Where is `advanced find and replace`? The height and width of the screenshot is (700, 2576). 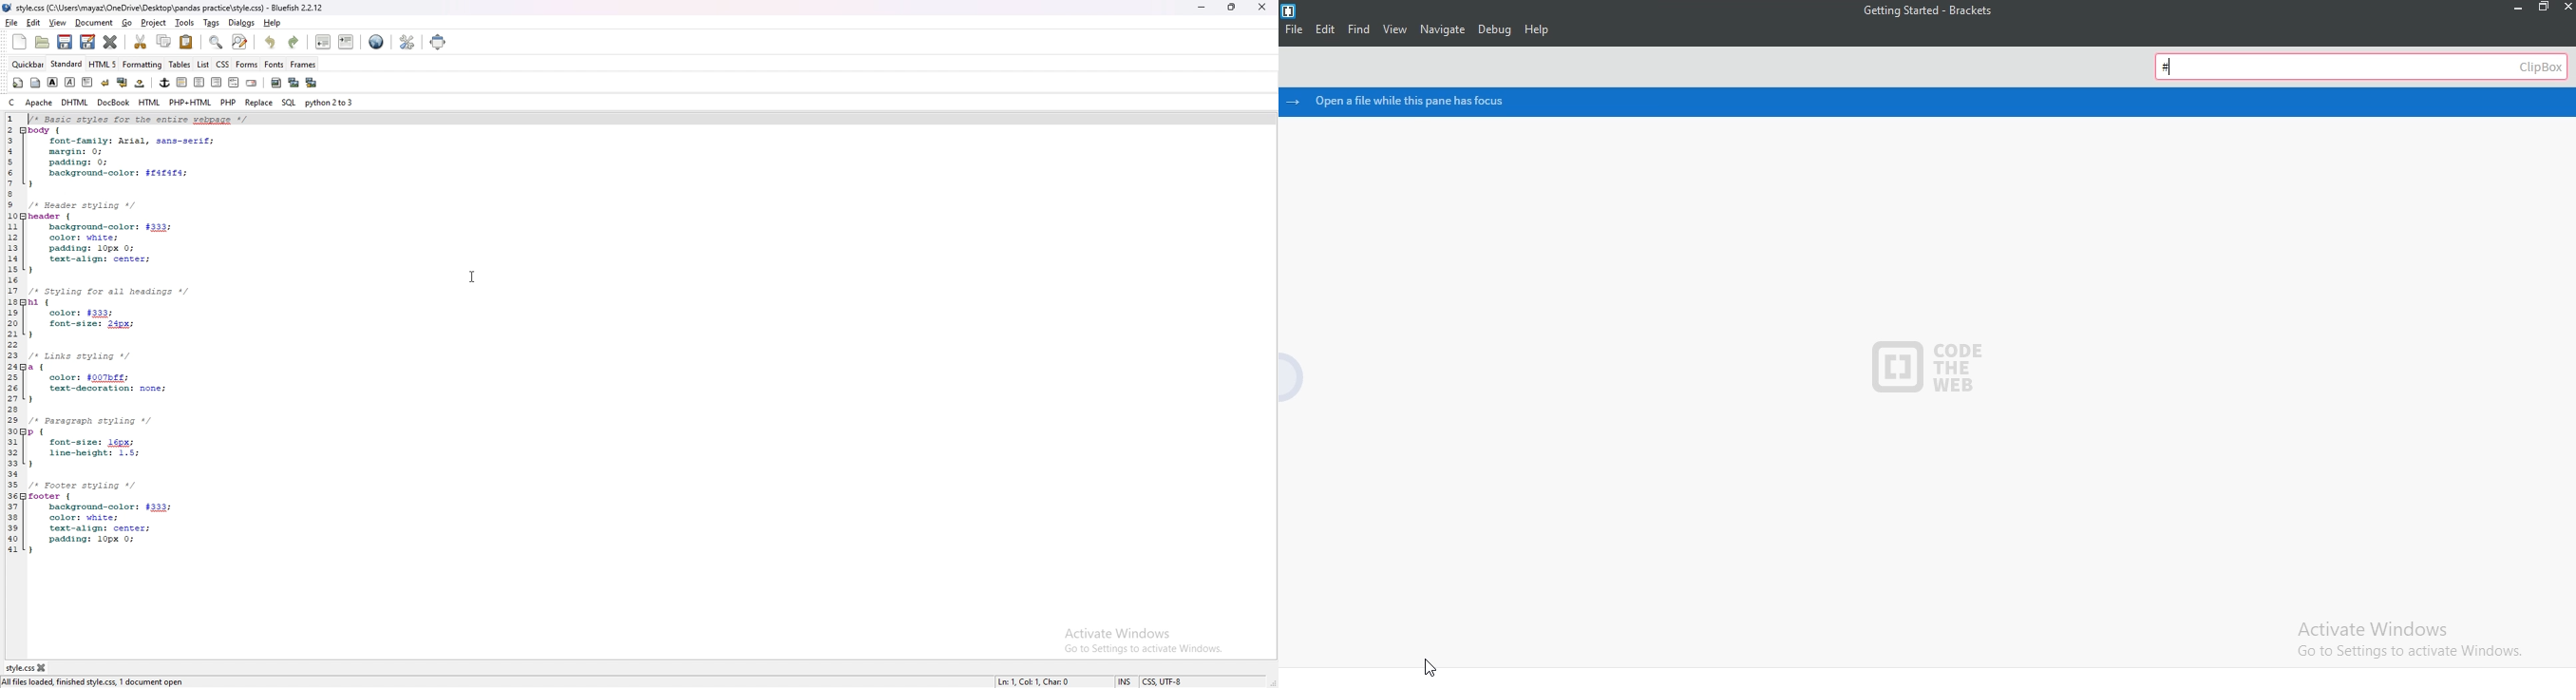
advanced find and replace is located at coordinates (241, 41).